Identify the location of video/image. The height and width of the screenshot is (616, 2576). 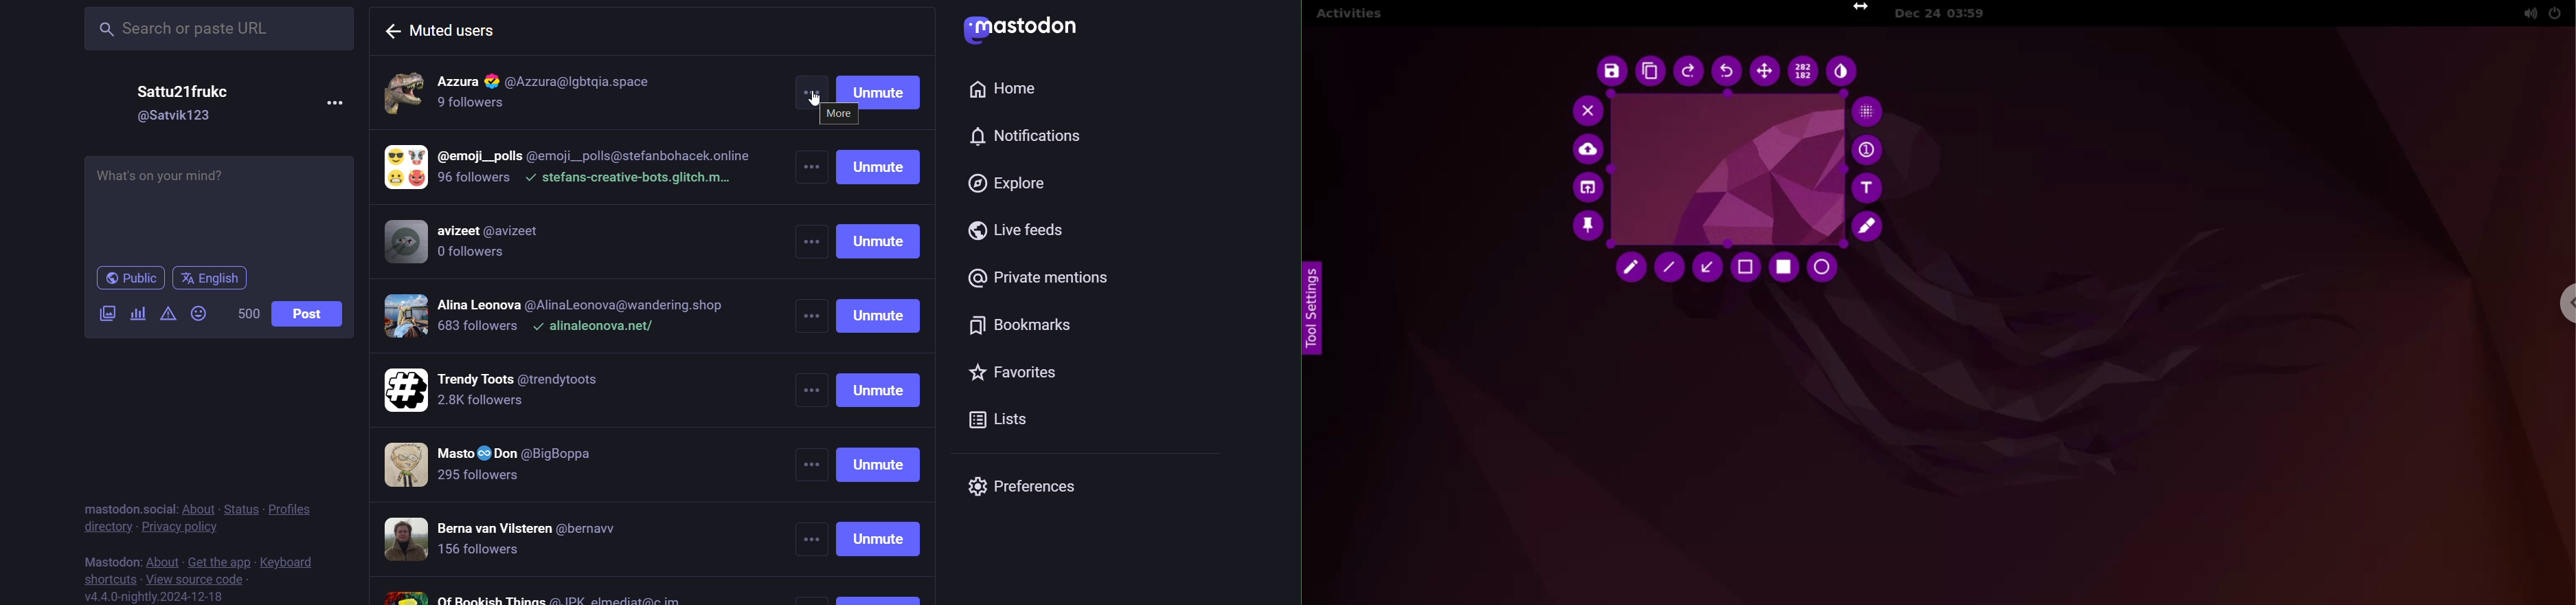
(107, 314).